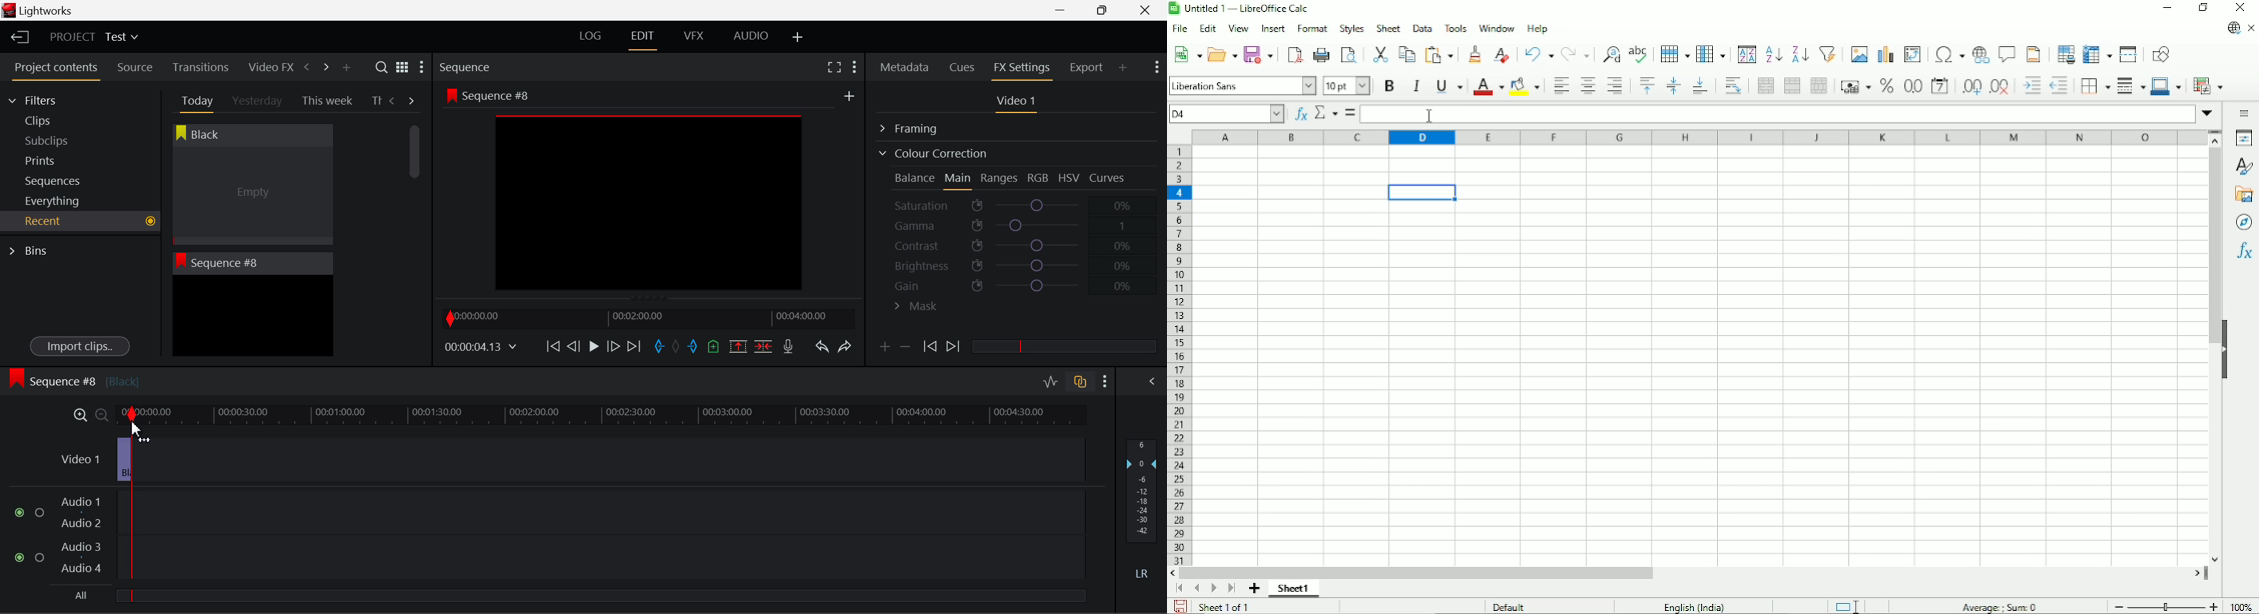 The image size is (2268, 616). Describe the element at coordinates (1239, 29) in the screenshot. I see `View` at that location.